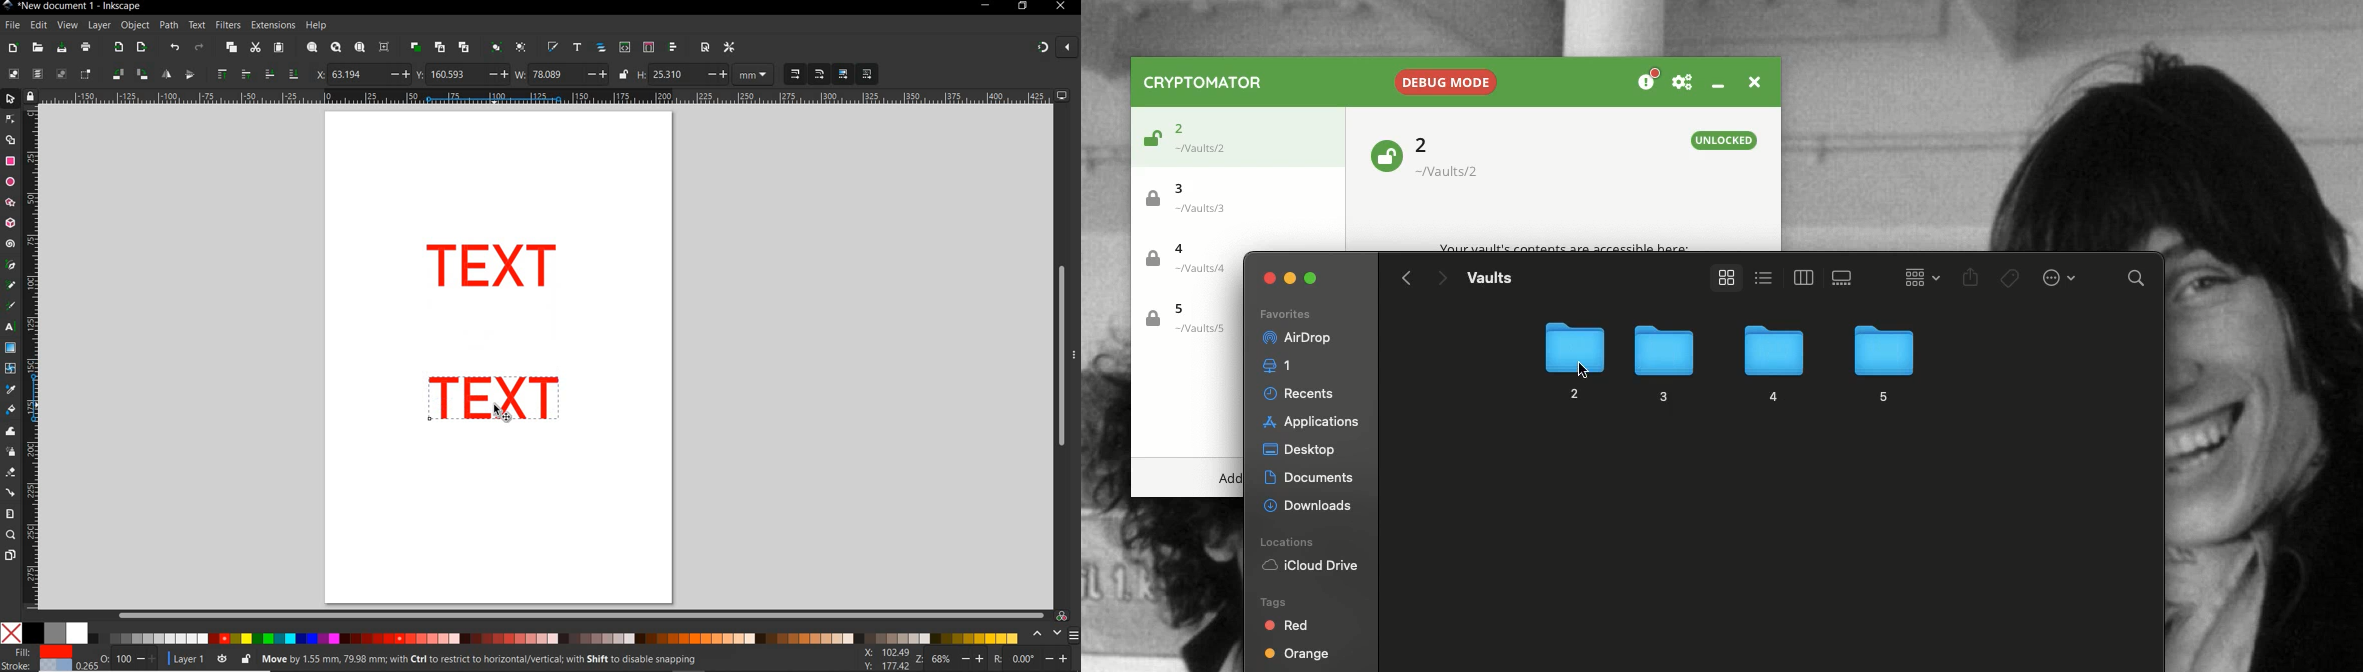 The width and height of the screenshot is (2380, 672). I want to click on color managed code, so click(1062, 615).